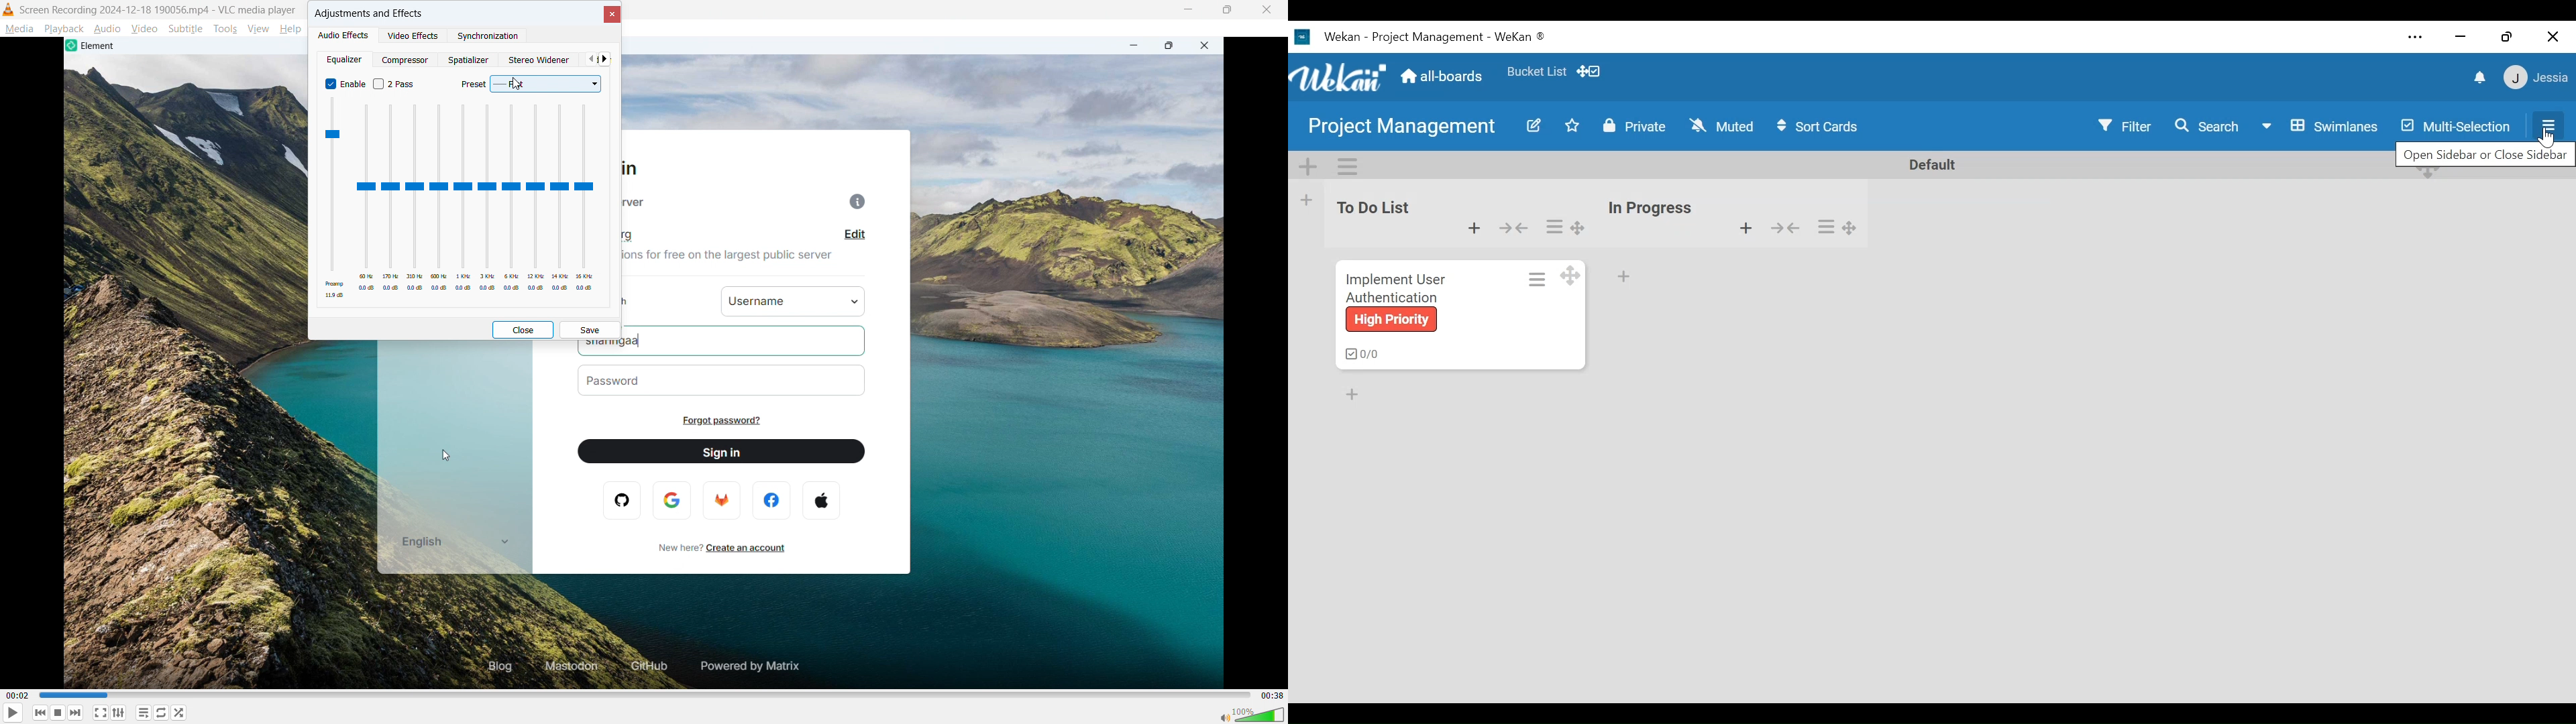  Describe the element at coordinates (1931, 164) in the screenshot. I see `Default Name` at that location.